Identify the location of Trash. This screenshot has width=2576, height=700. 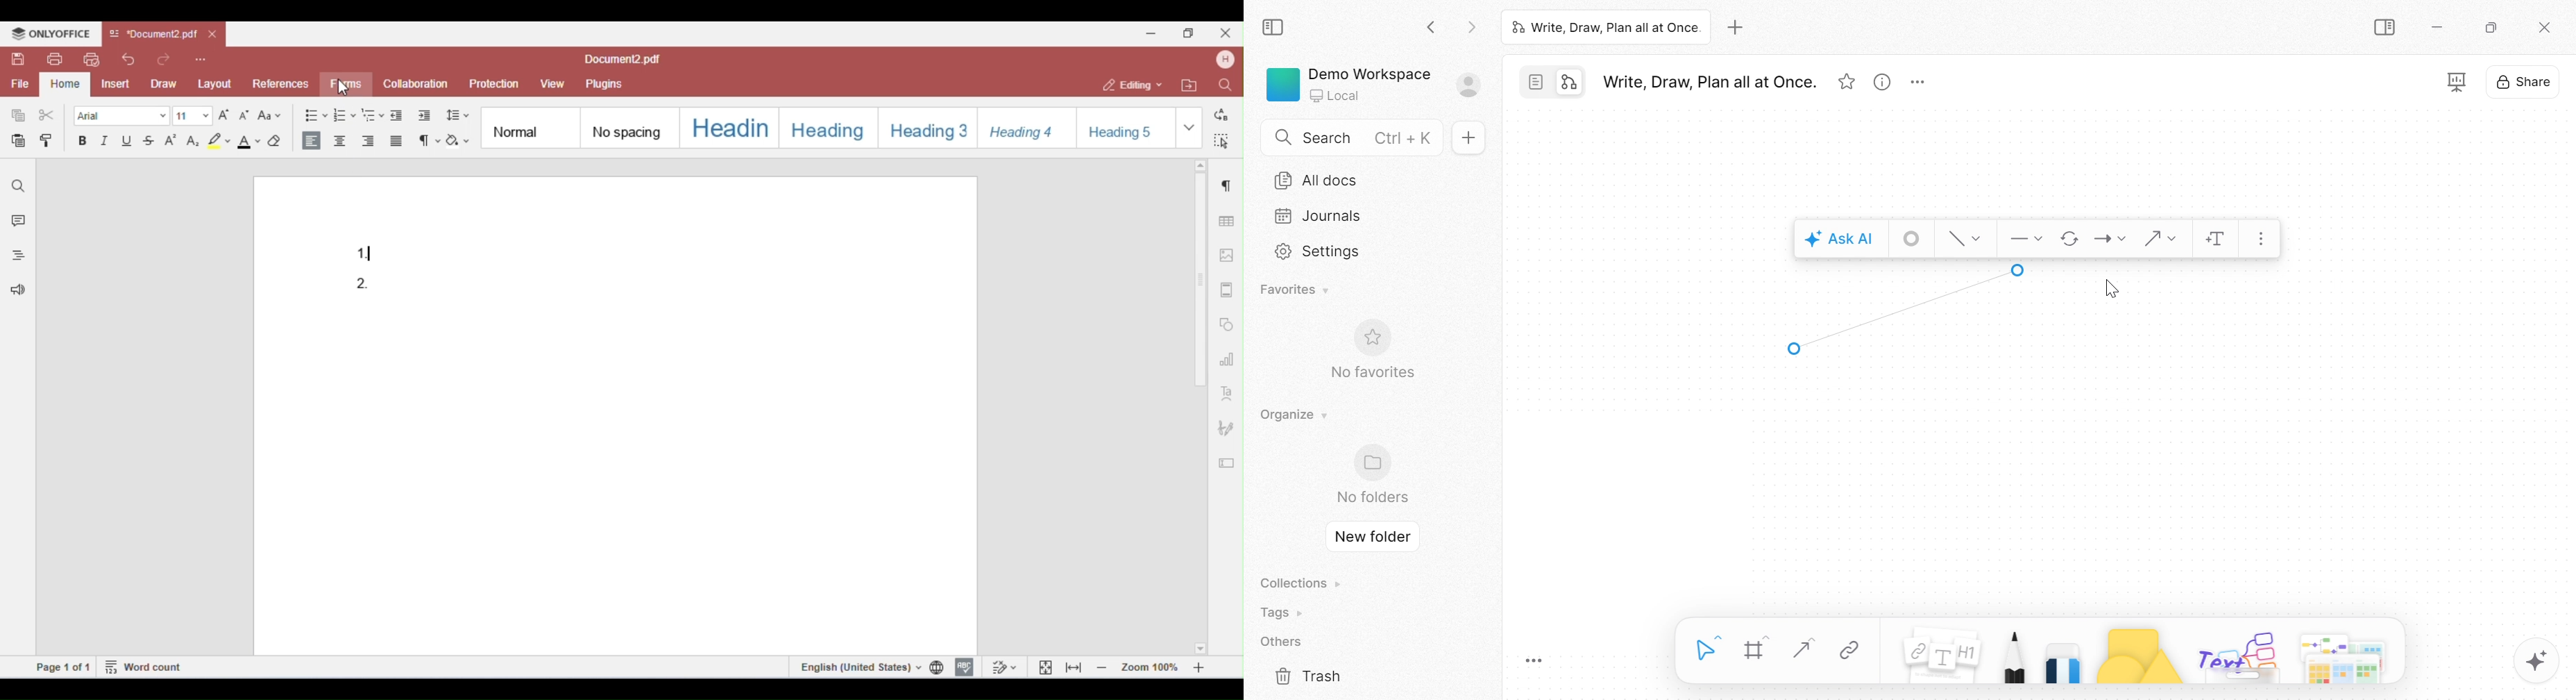
(1310, 677).